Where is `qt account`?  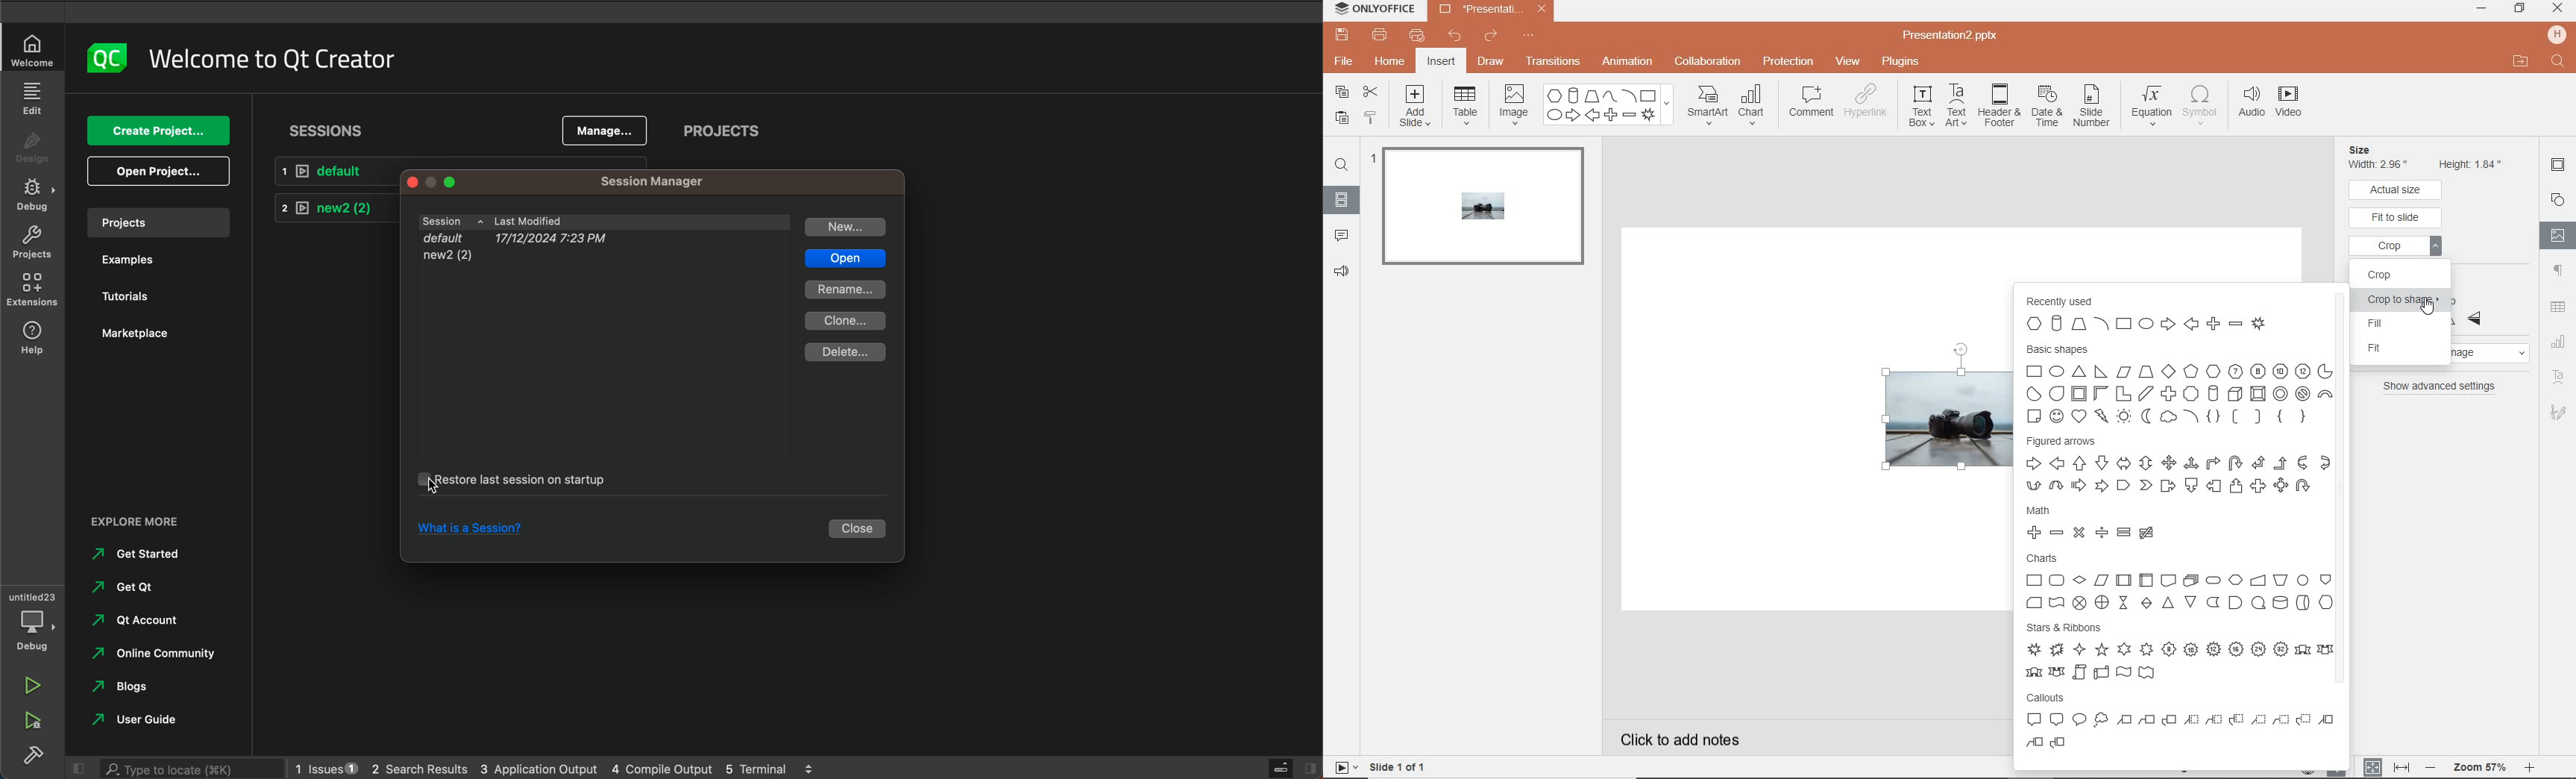
qt account is located at coordinates (137, 620).